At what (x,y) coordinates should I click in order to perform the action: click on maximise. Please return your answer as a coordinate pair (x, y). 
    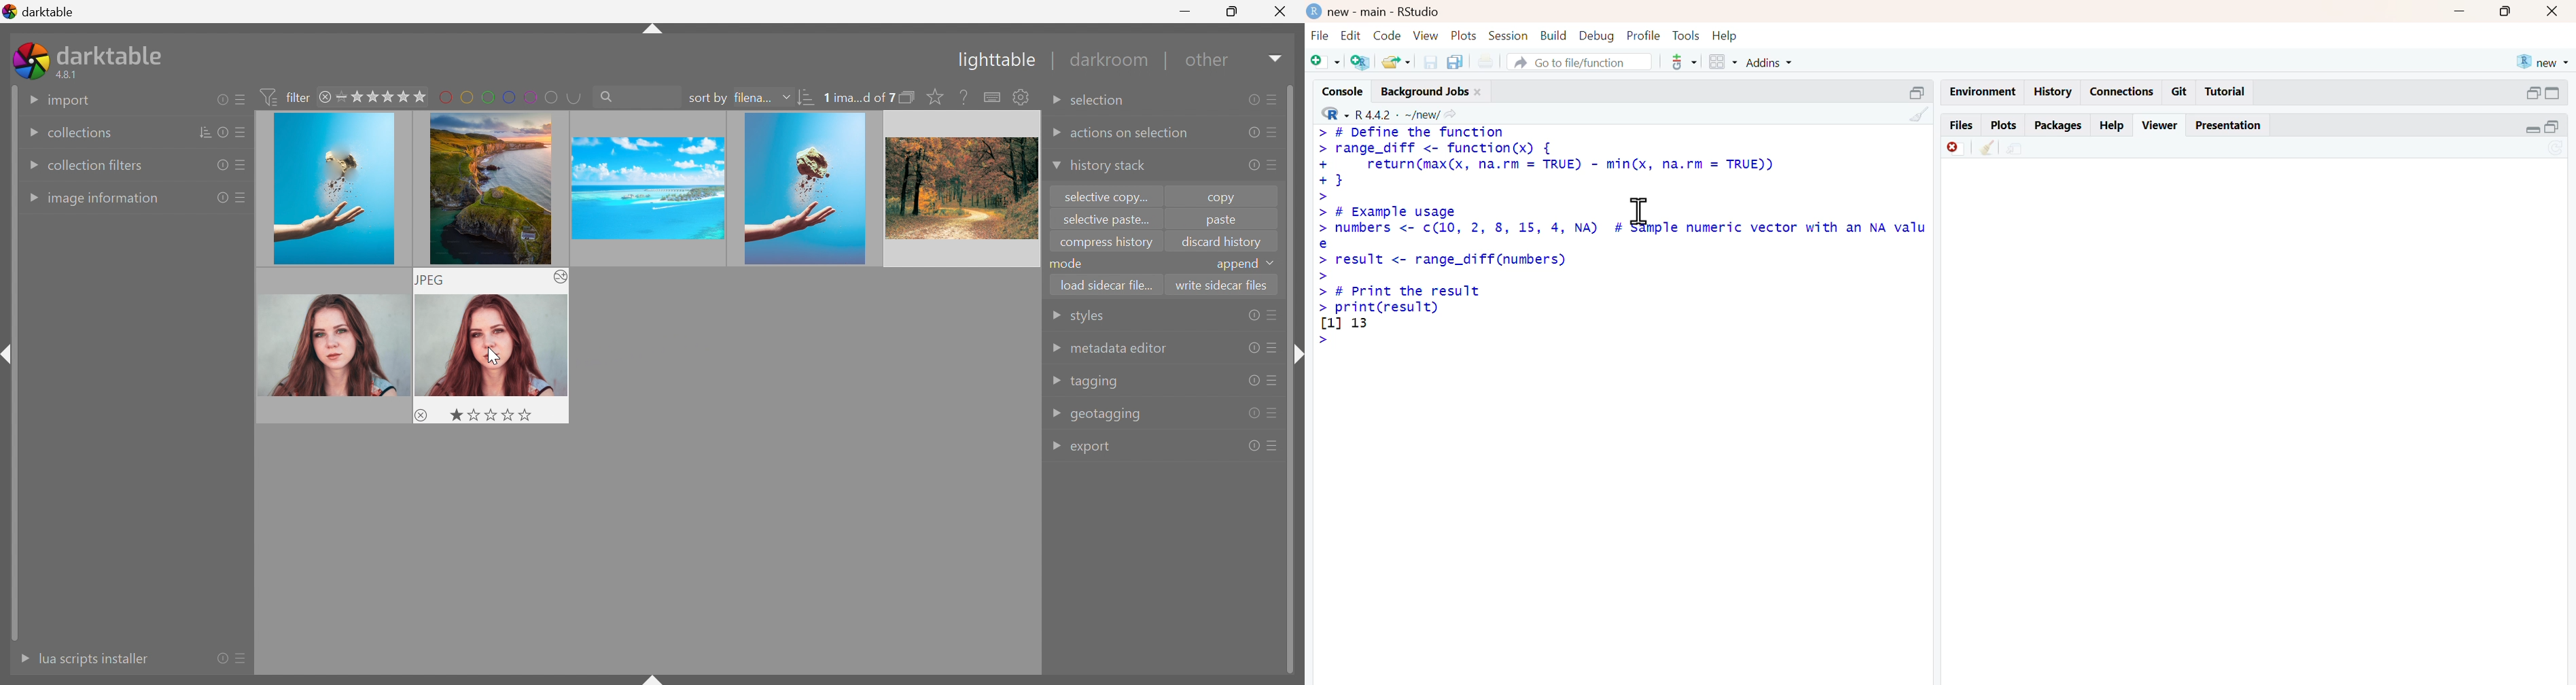
    Looking at the image, I should click on (2507, 10).